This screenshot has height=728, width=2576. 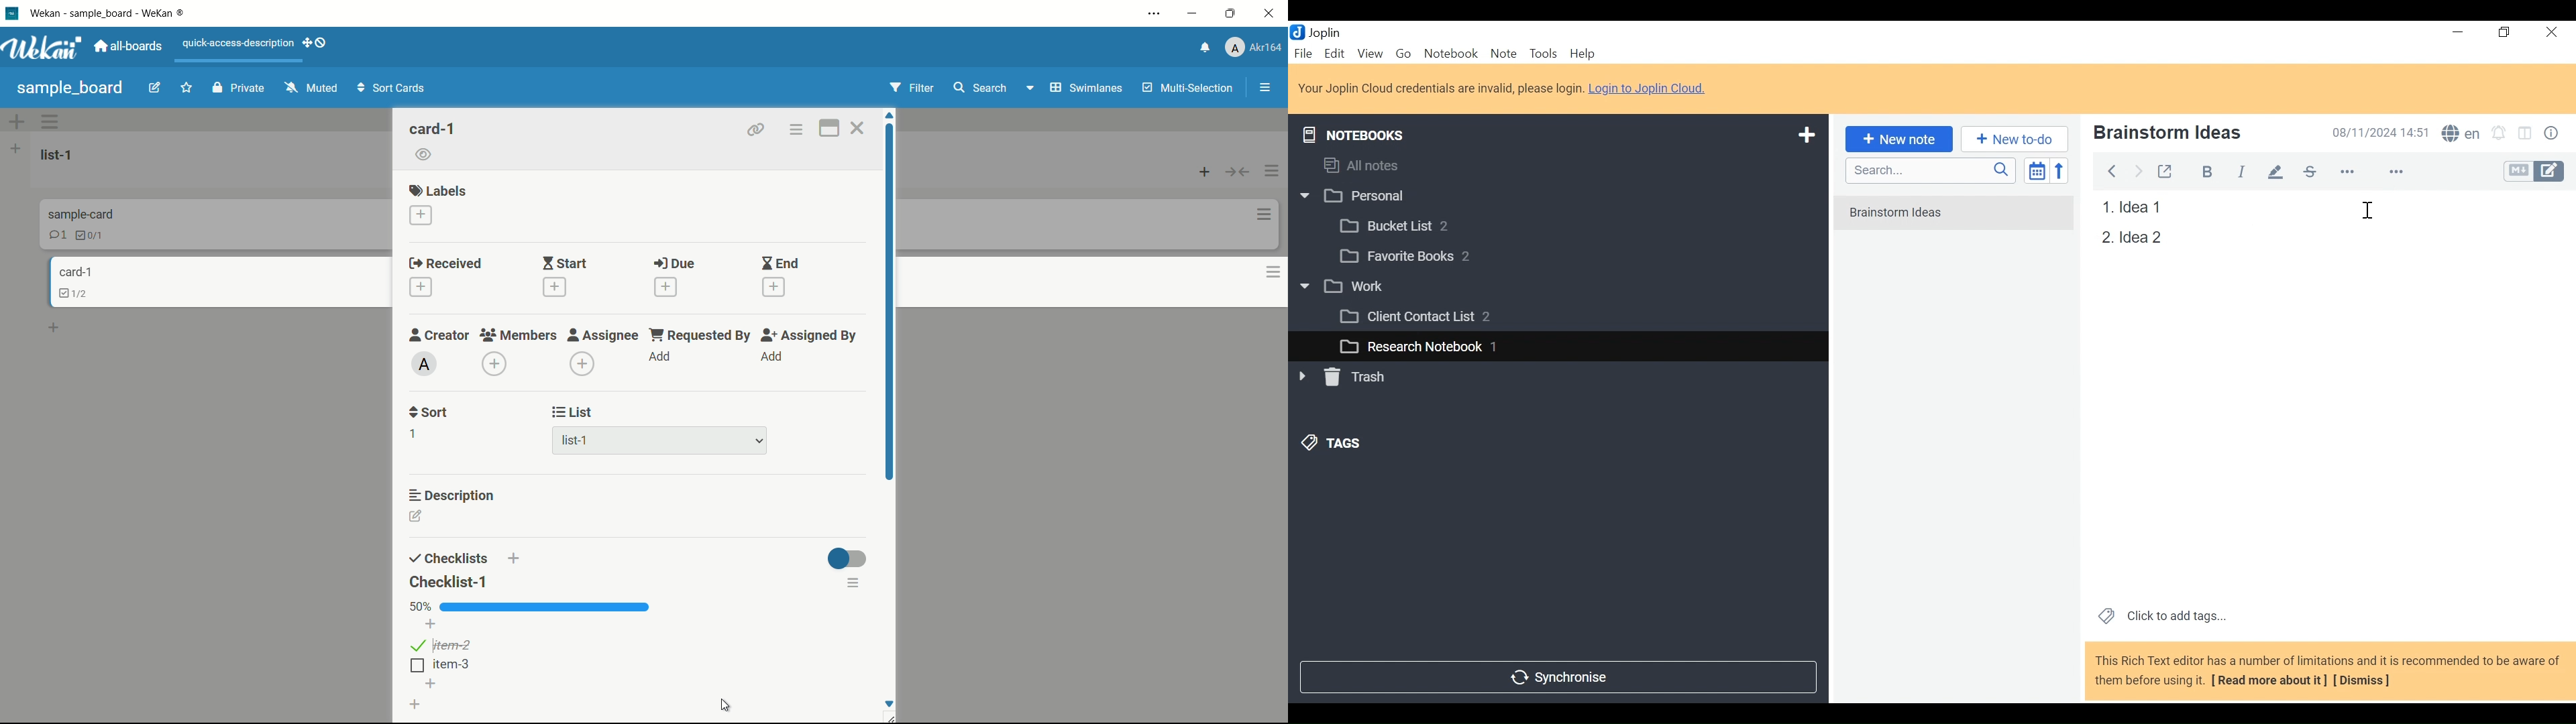 What do you see at coordinates (313, 87) in the screenshot?
I see `muted` at bounding box center [313, 87].